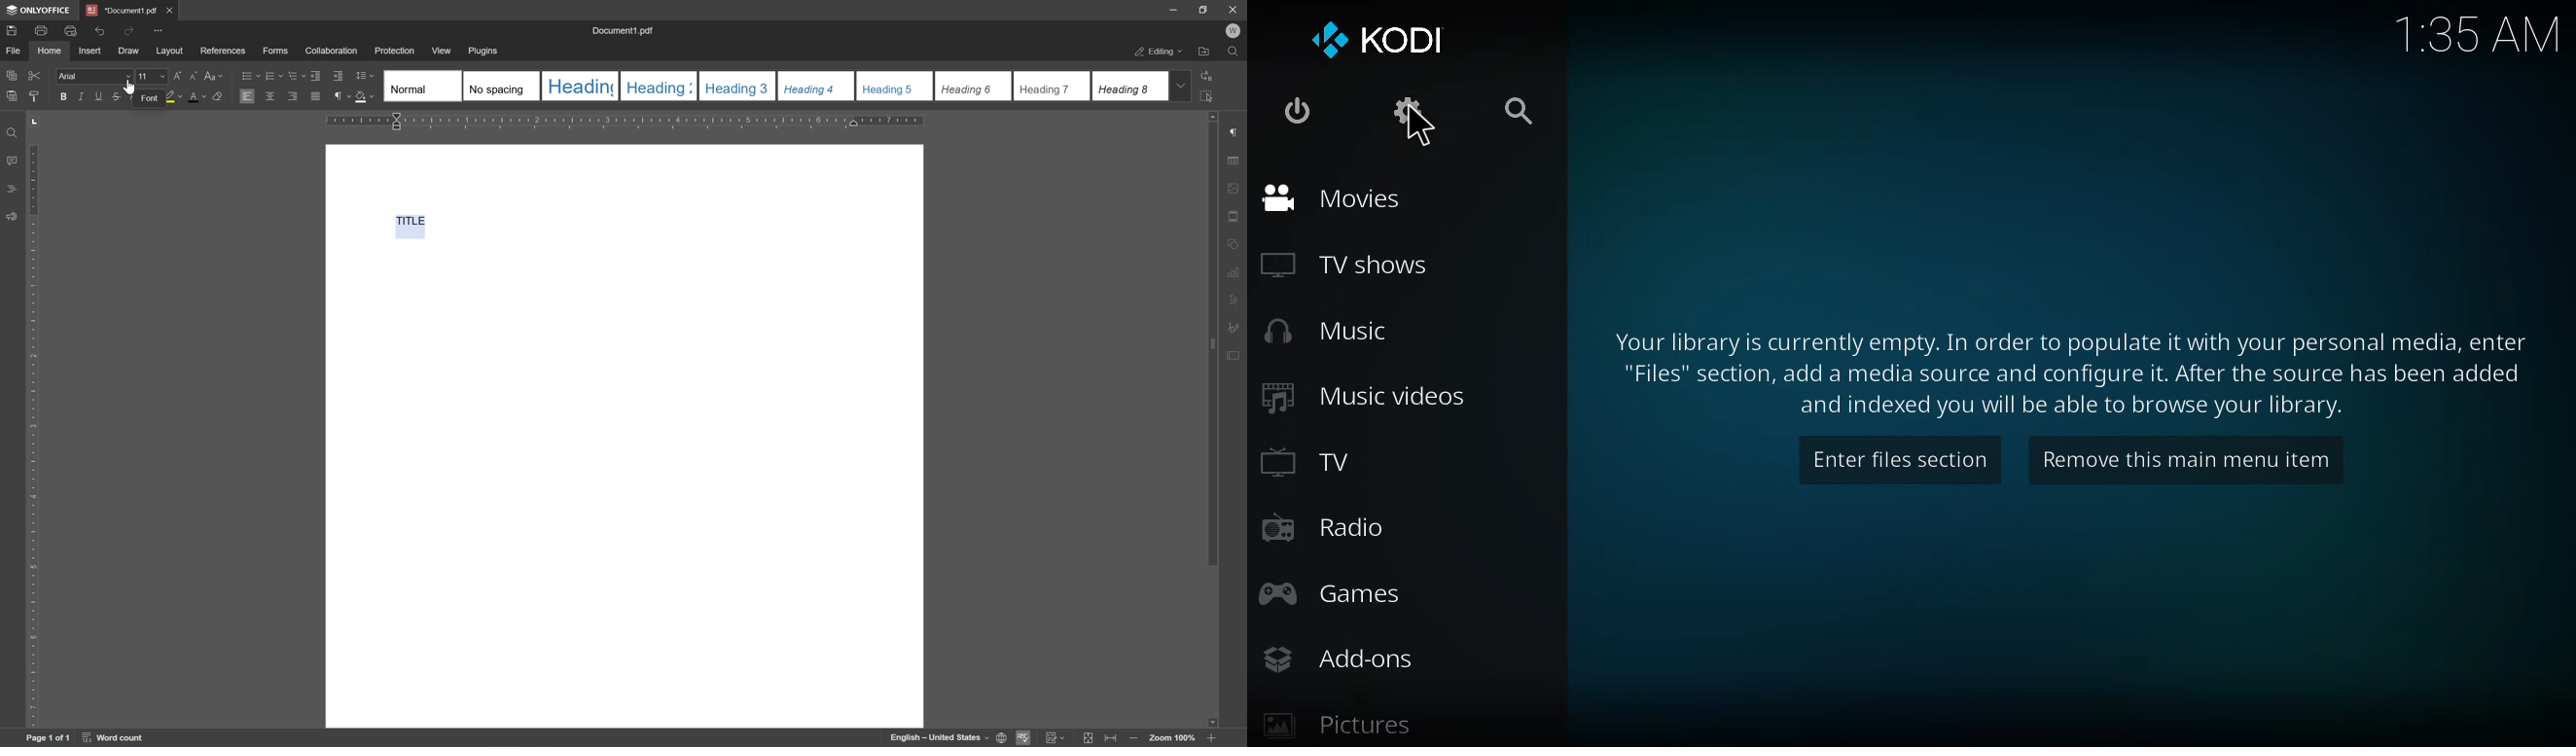  I want to click on scroll bar, so click(1212, 339).